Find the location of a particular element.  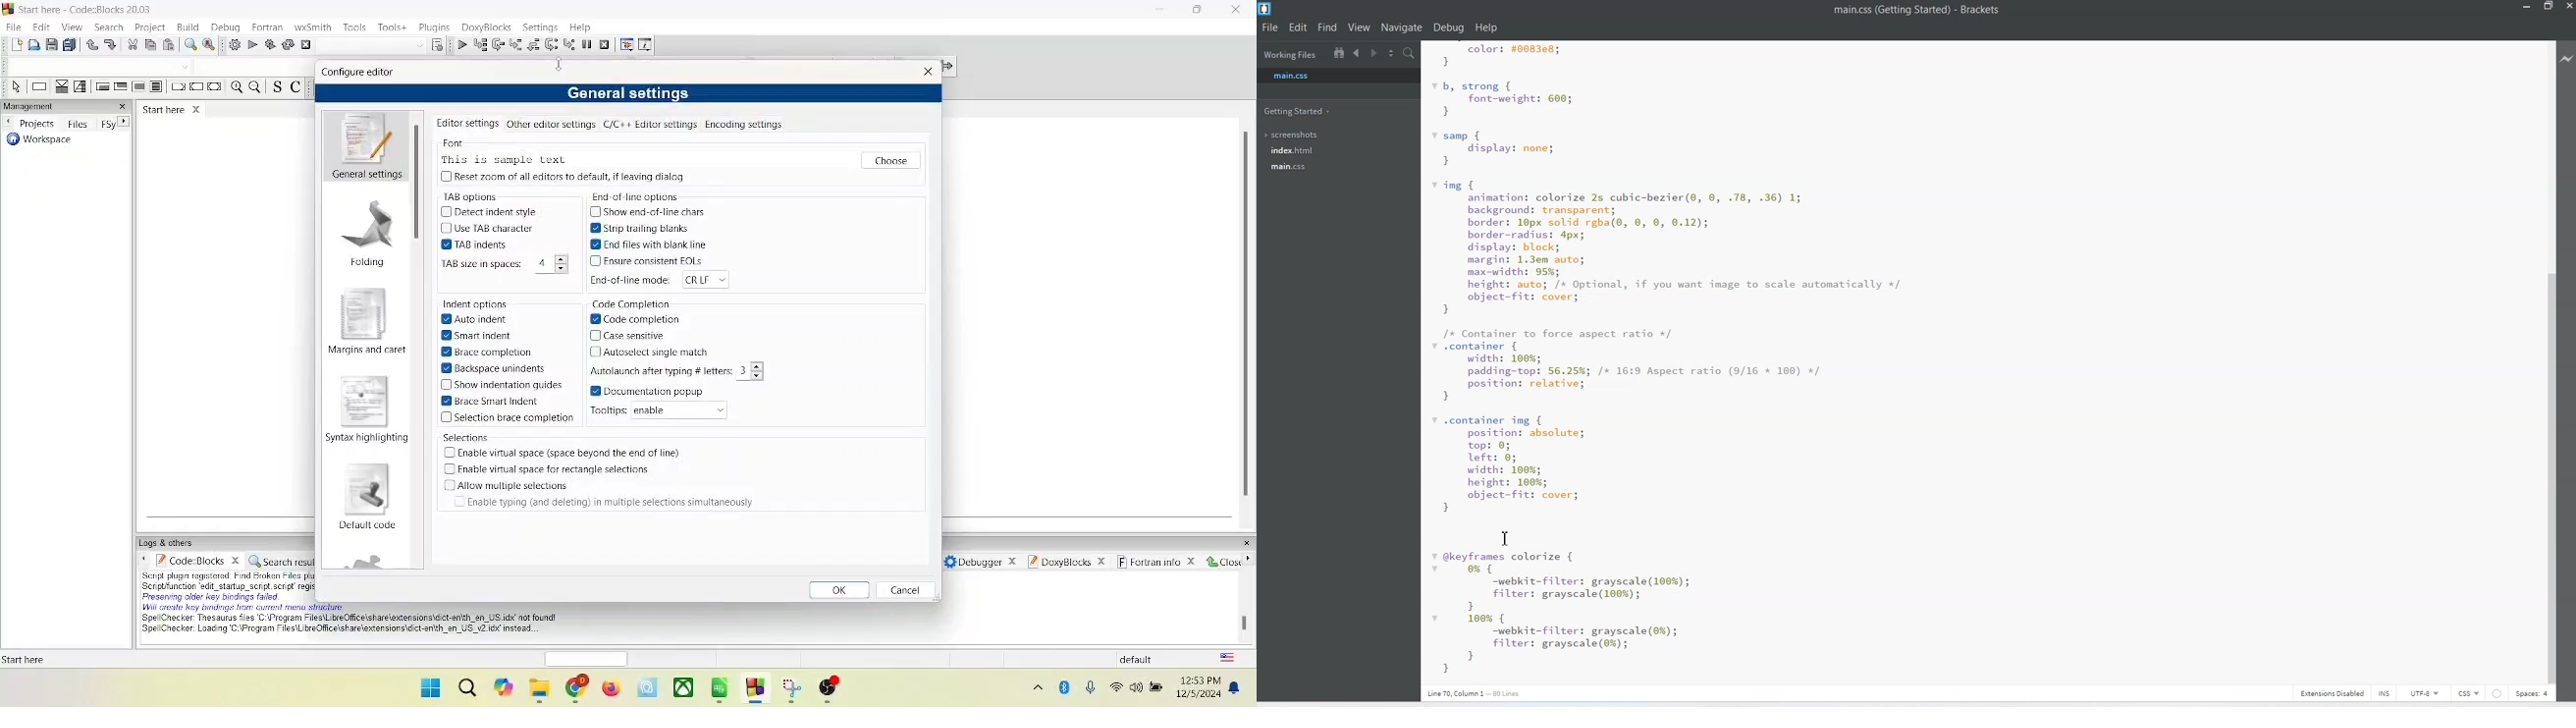

general settings is located at coordinates (632, 94).